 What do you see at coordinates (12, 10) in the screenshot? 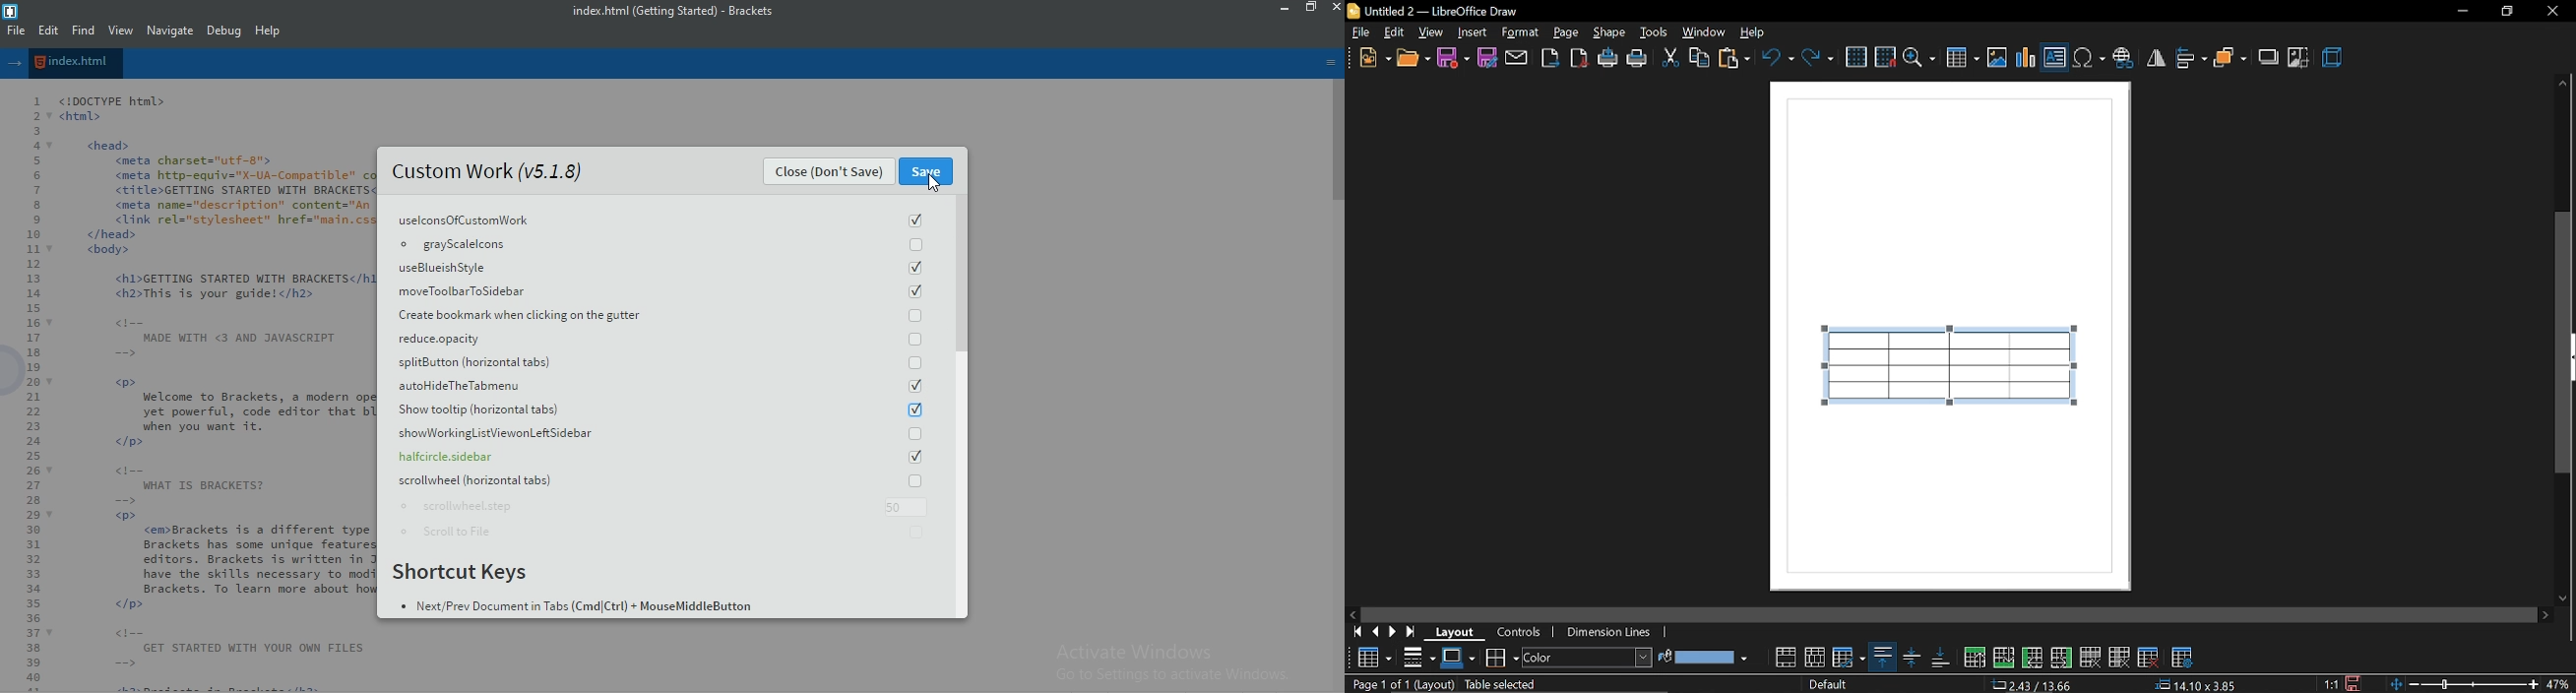
I see `logo` at bounding box center [12, 10].